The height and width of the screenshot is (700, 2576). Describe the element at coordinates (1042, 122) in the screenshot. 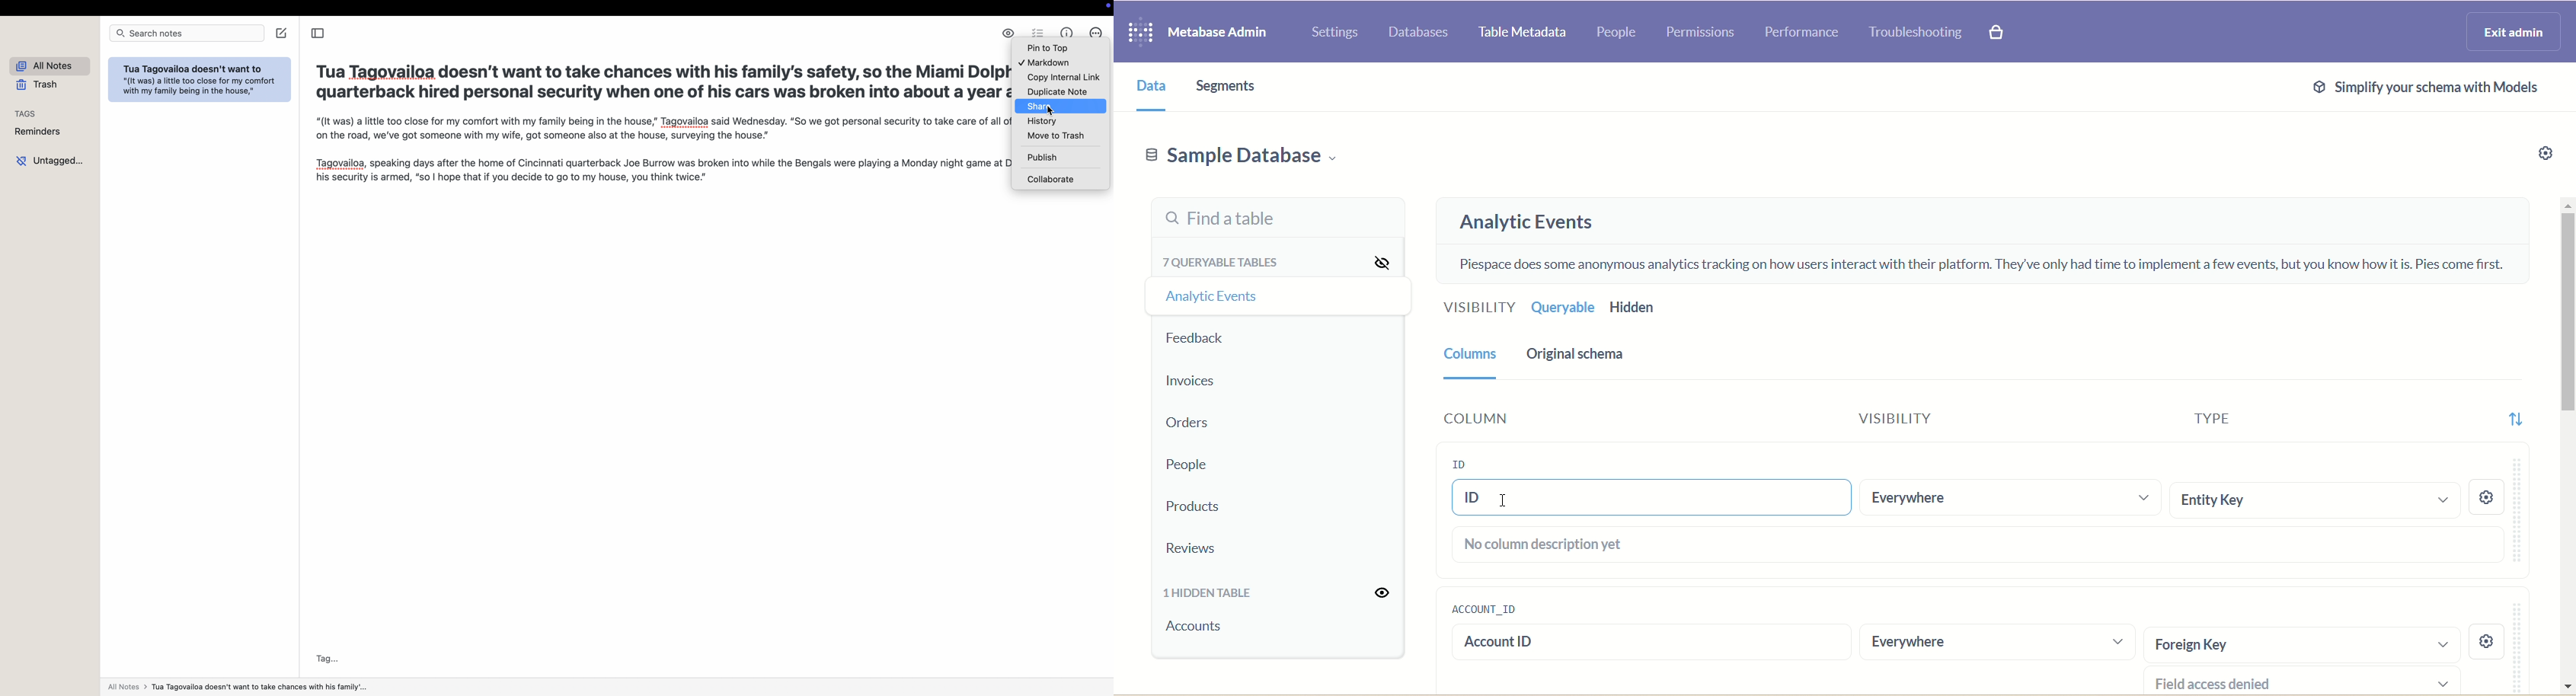

I see `history` at that location.